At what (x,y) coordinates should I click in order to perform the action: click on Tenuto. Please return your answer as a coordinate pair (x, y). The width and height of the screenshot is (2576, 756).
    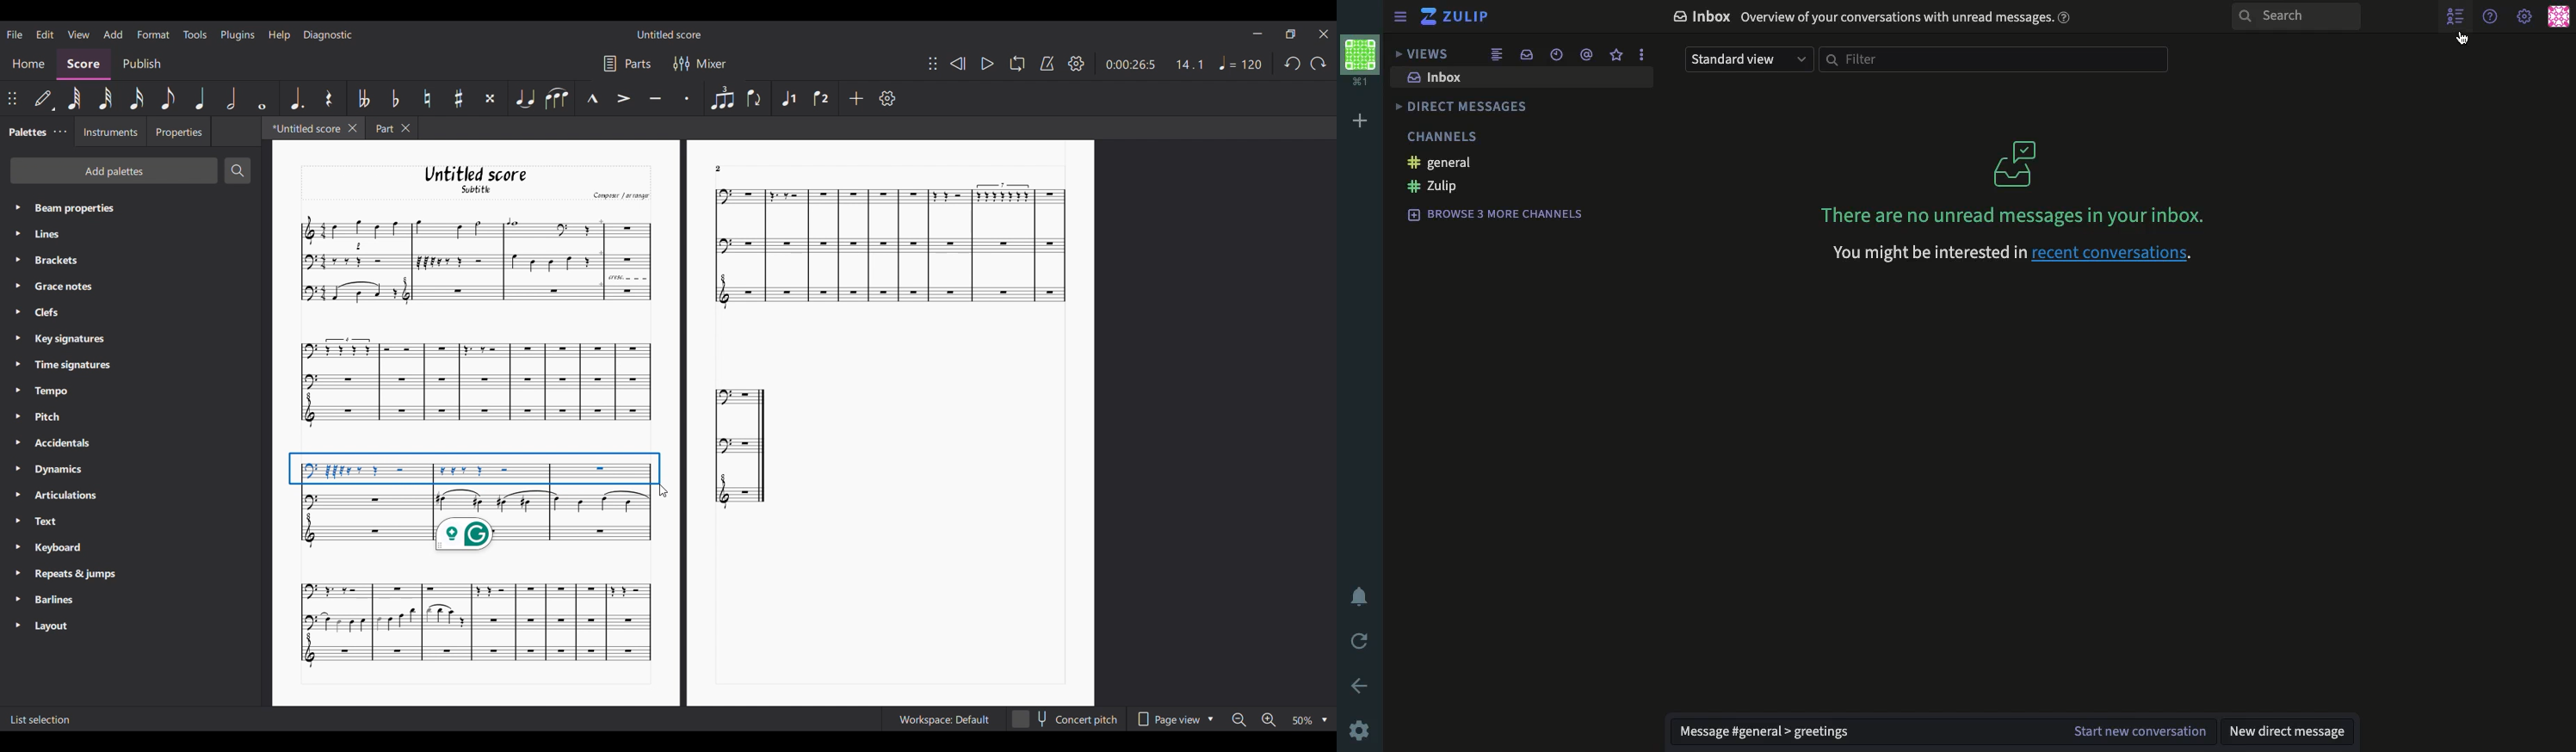
    Looking at the image, I should click on (655, 99).